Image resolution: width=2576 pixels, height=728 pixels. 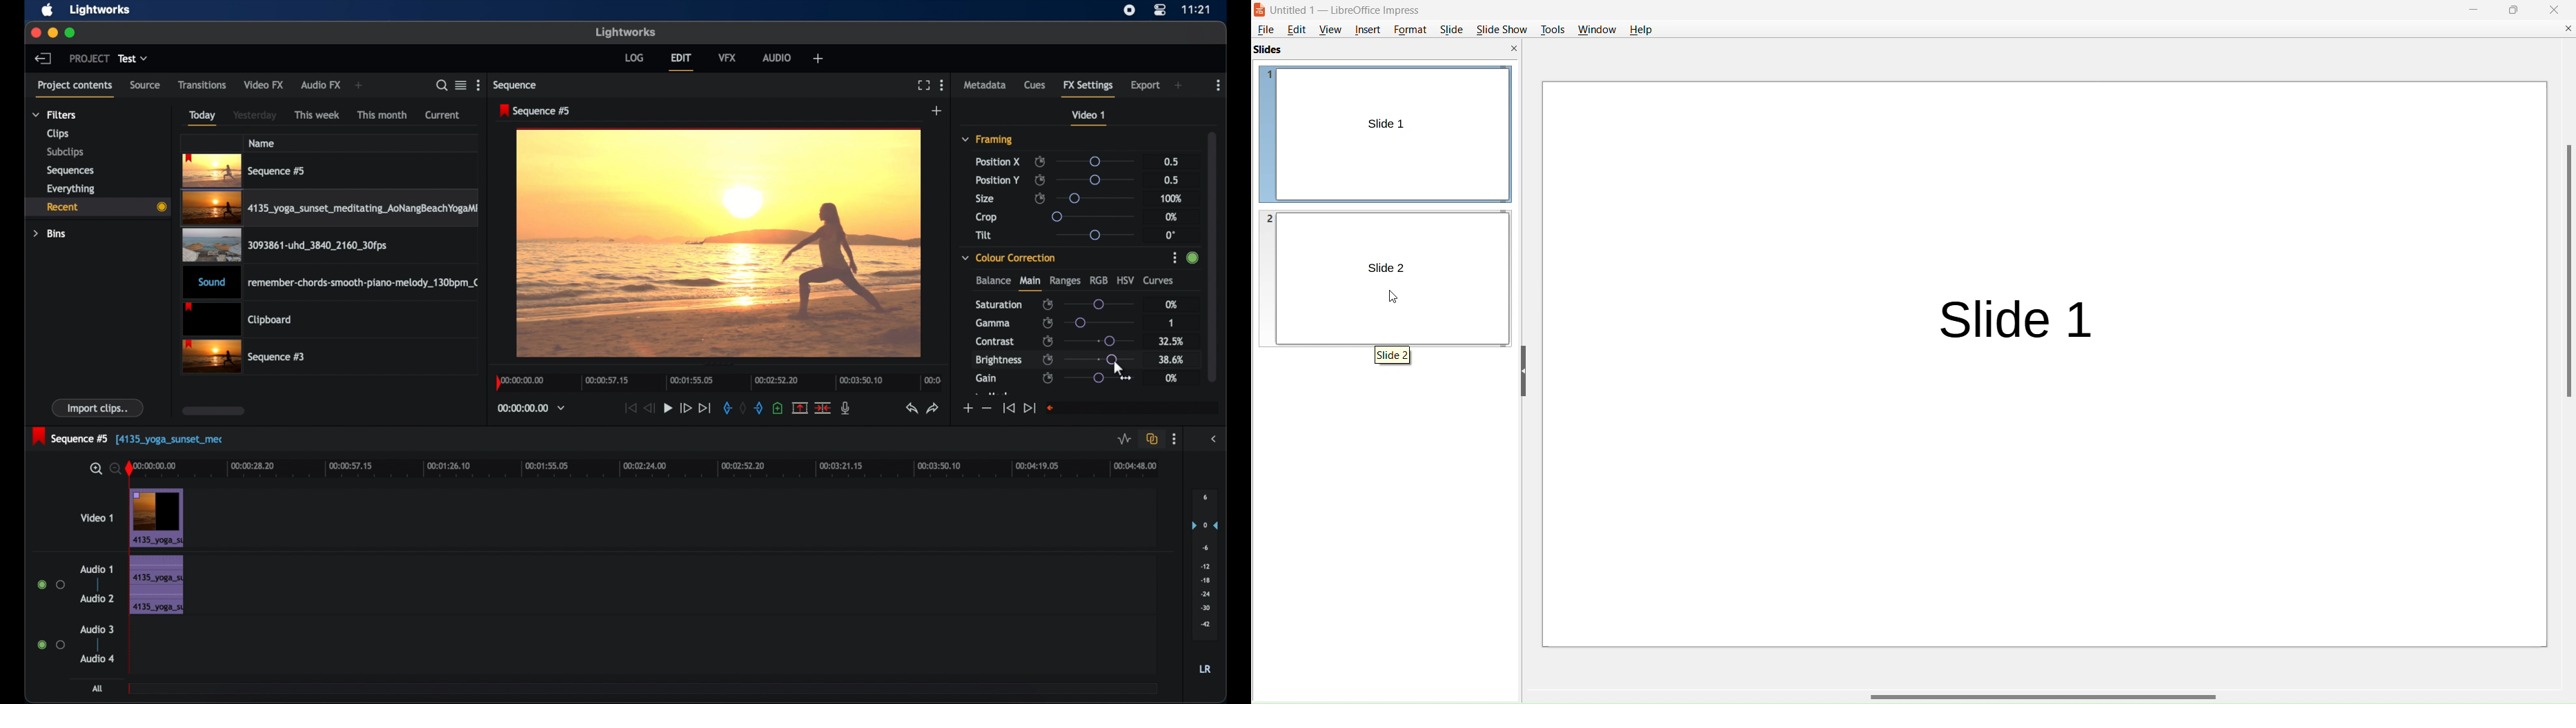 What do you see at coordinates (532, 408) in the screenshot?
I see `timecodesand reels` at bounding box center [532, 408].